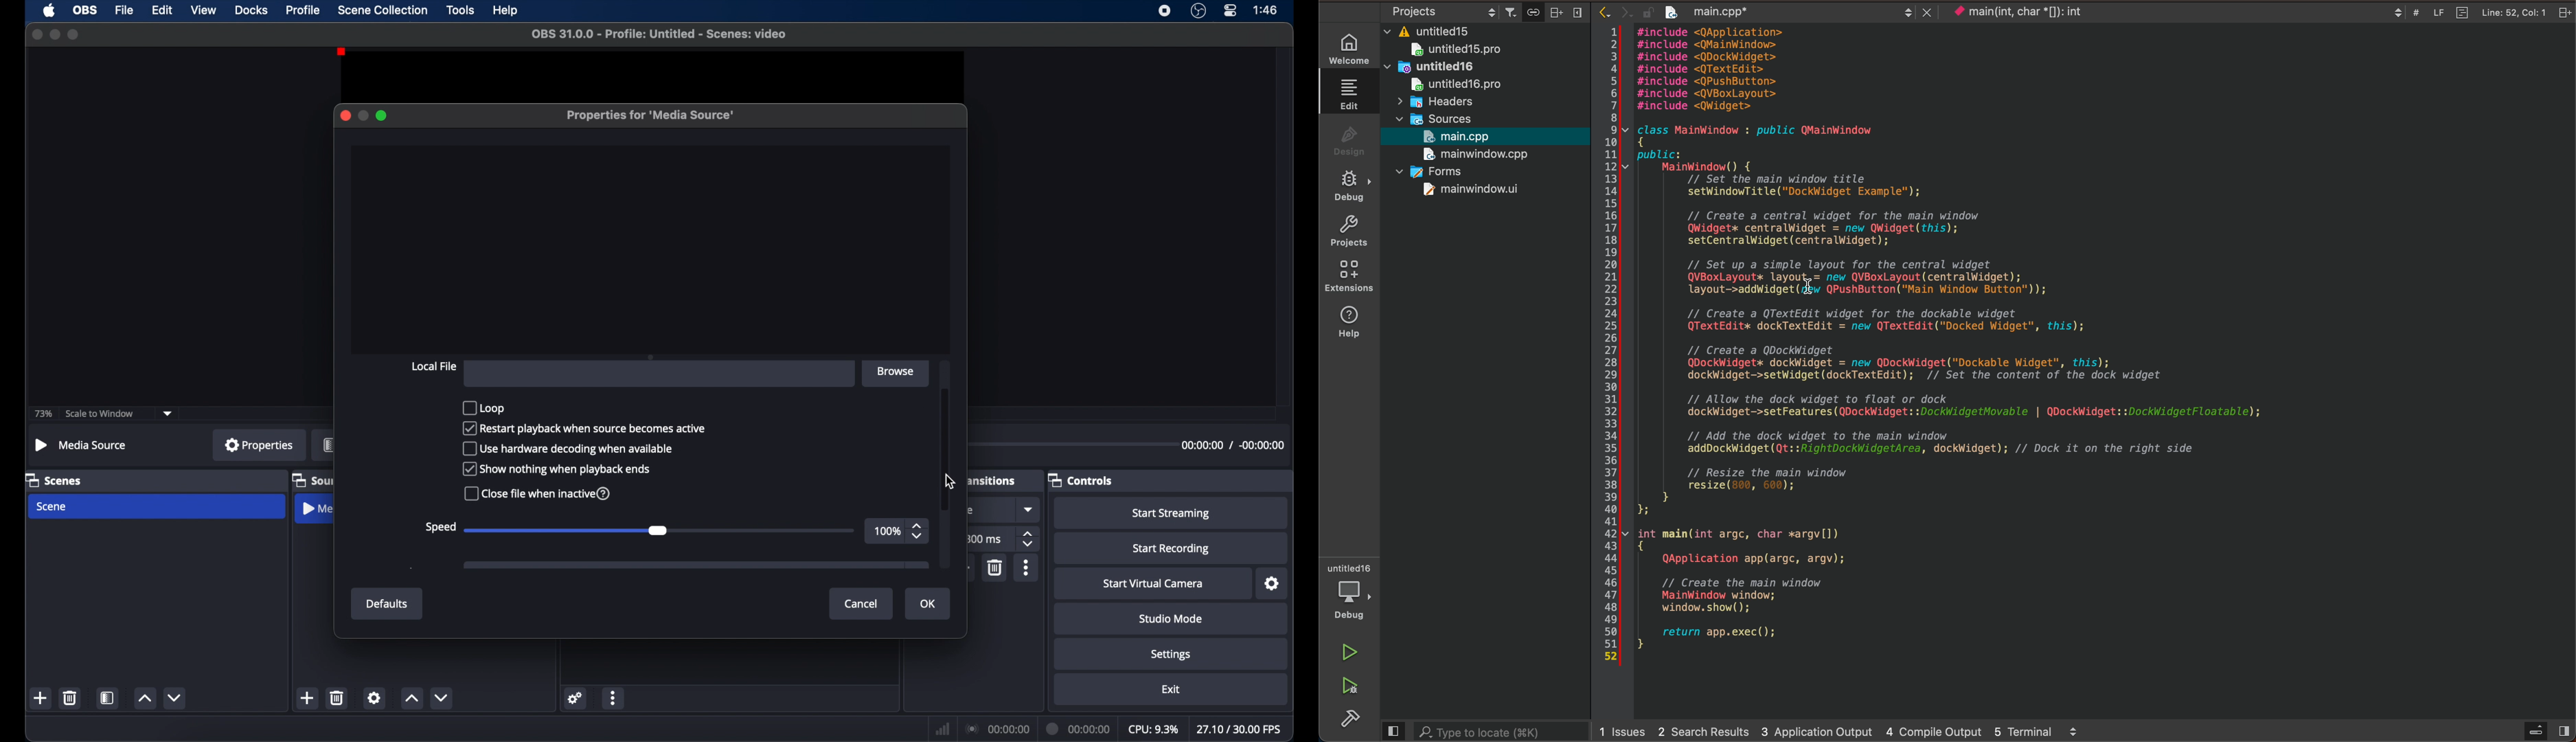 Image resolution: width=2576 pixels, height=756 pixels. What do you see at coordinates (887, 530) in the screenshot?
I see `100%` at bounding box center [887, 530].